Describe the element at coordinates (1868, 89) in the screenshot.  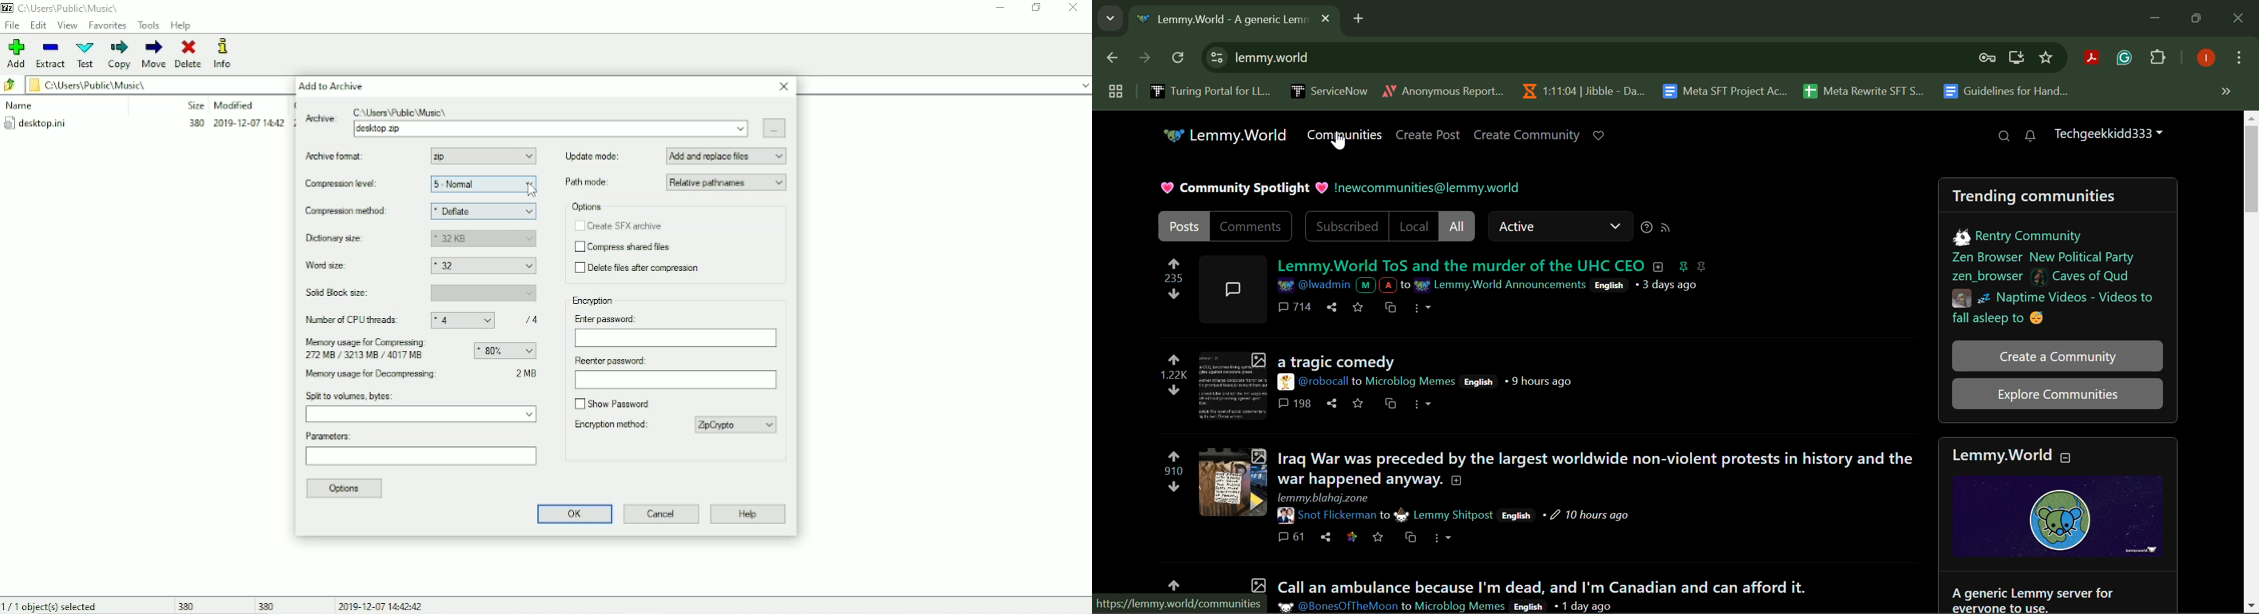
I see `Meta Rewrite SFT` at that location.